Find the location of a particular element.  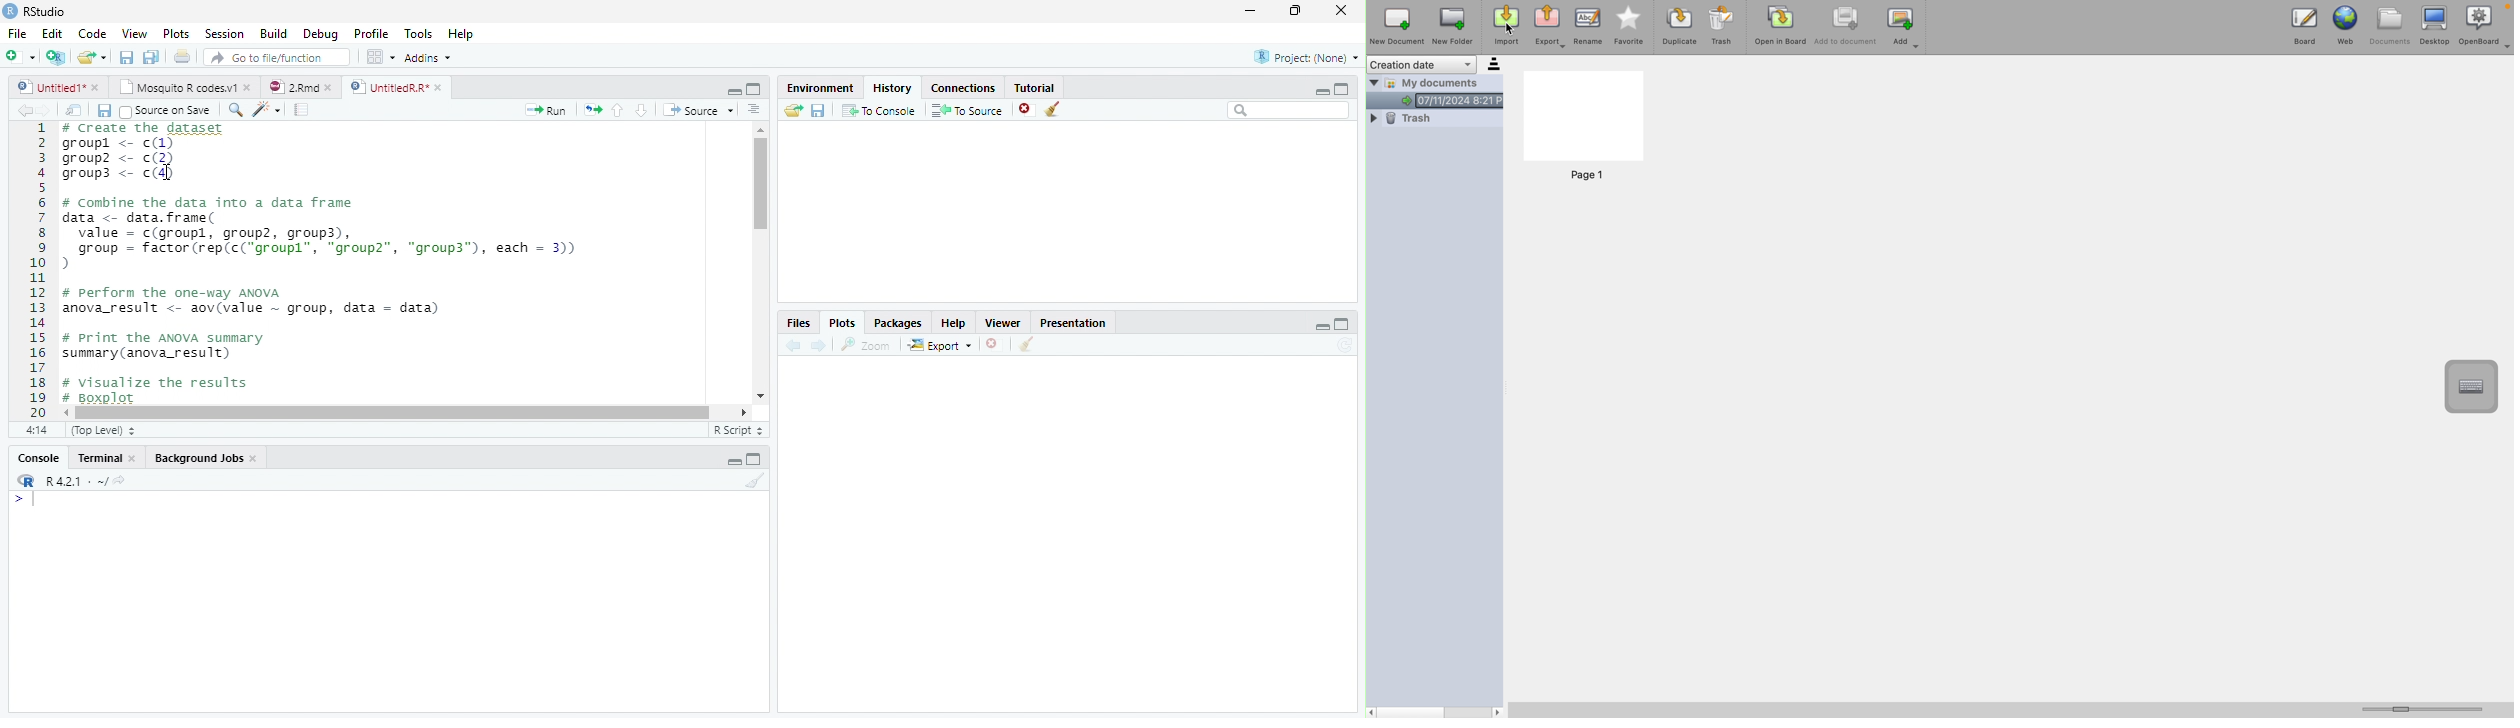

Save All open documents is located at coordinates (150, 57).